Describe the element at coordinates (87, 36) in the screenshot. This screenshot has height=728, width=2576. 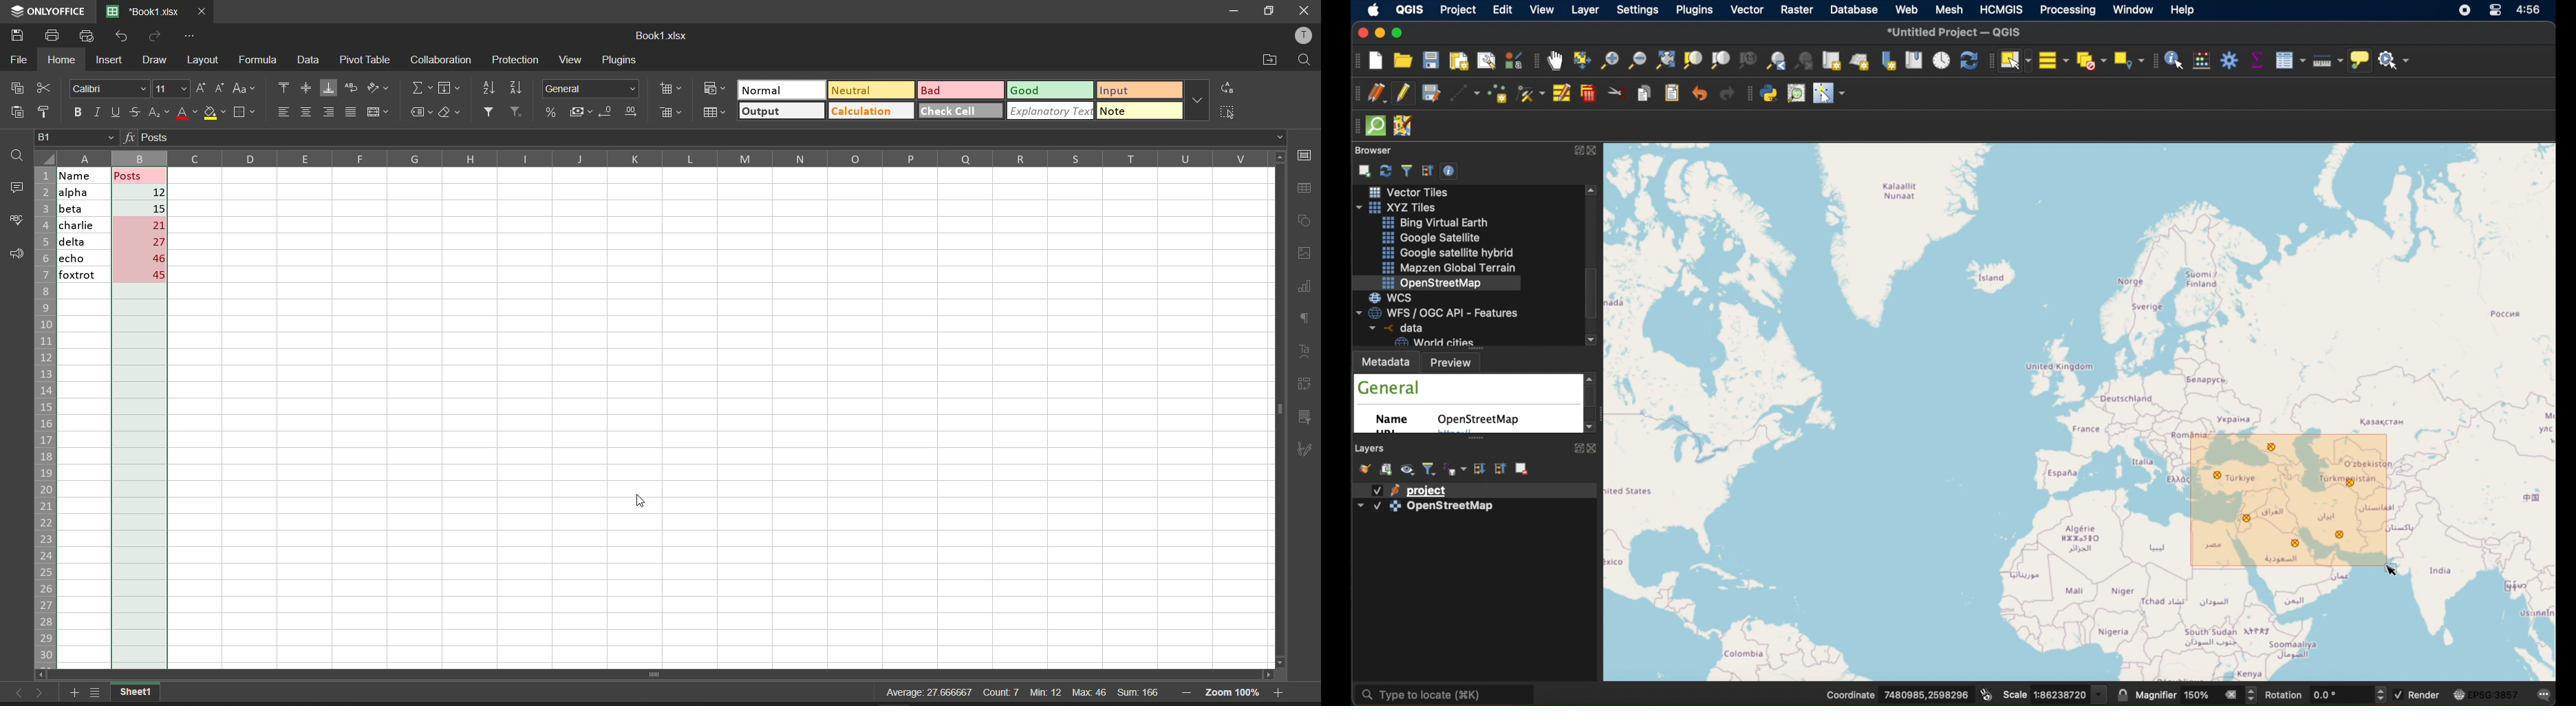
I see `quick print` at that location.